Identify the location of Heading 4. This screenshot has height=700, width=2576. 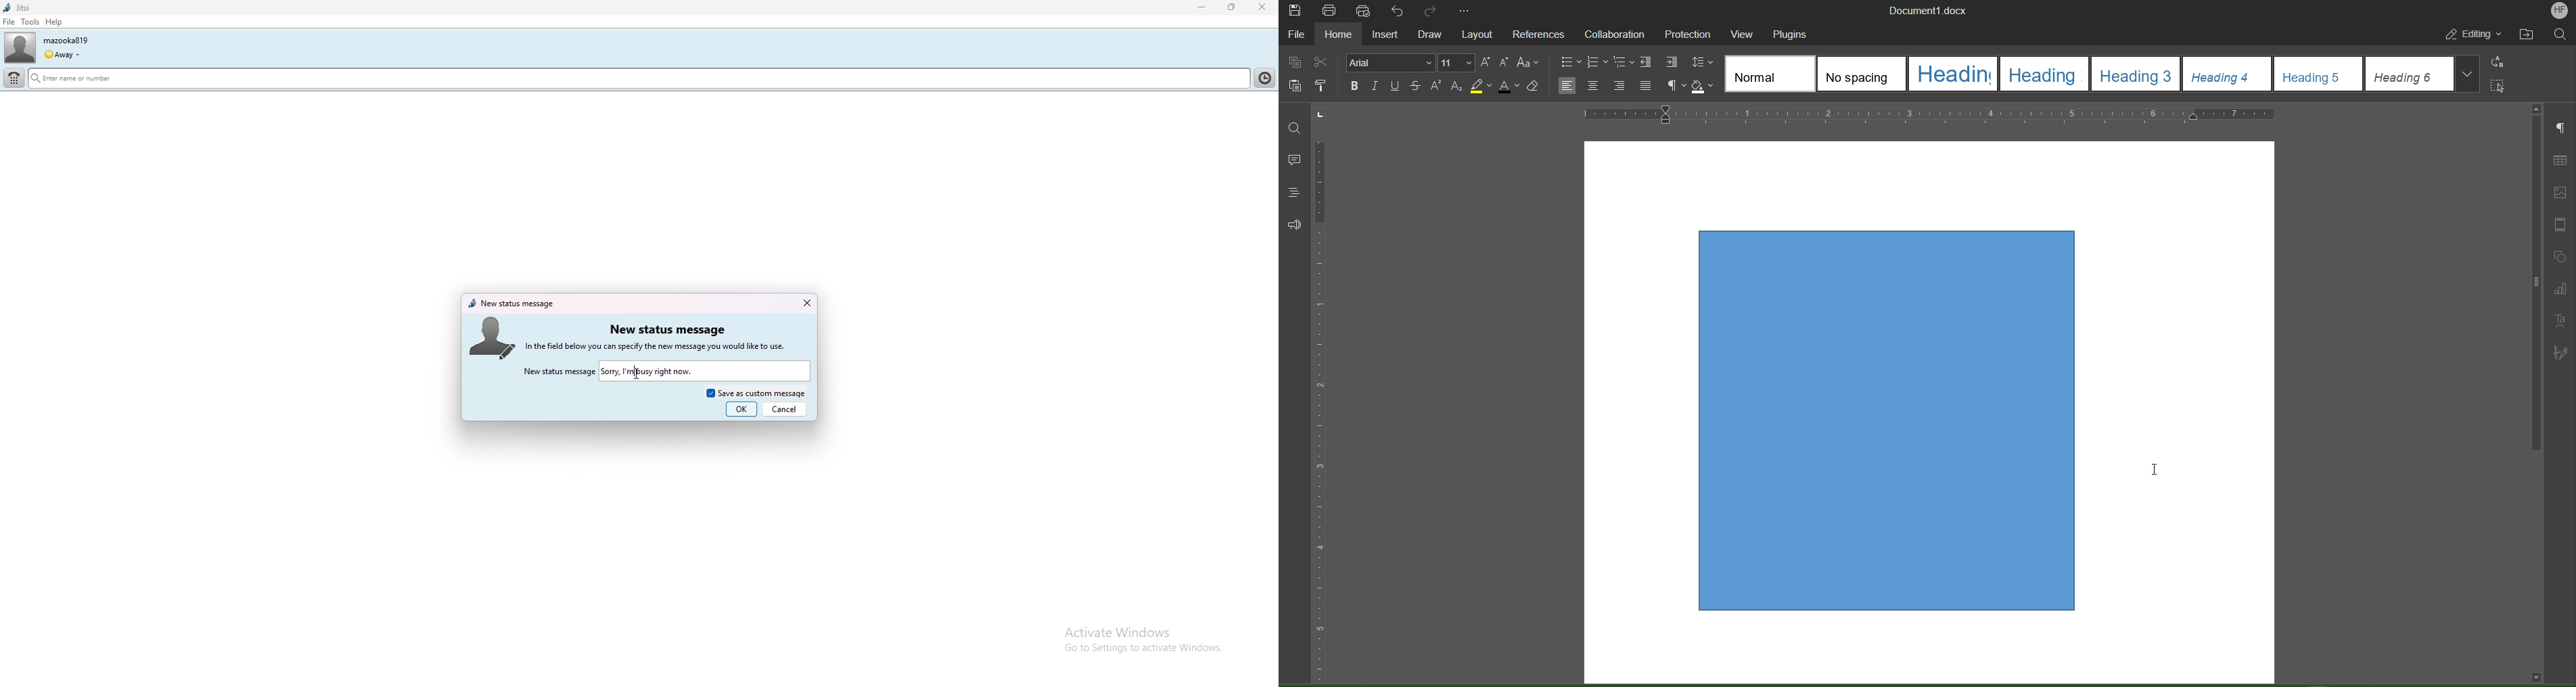
(2225, 74).